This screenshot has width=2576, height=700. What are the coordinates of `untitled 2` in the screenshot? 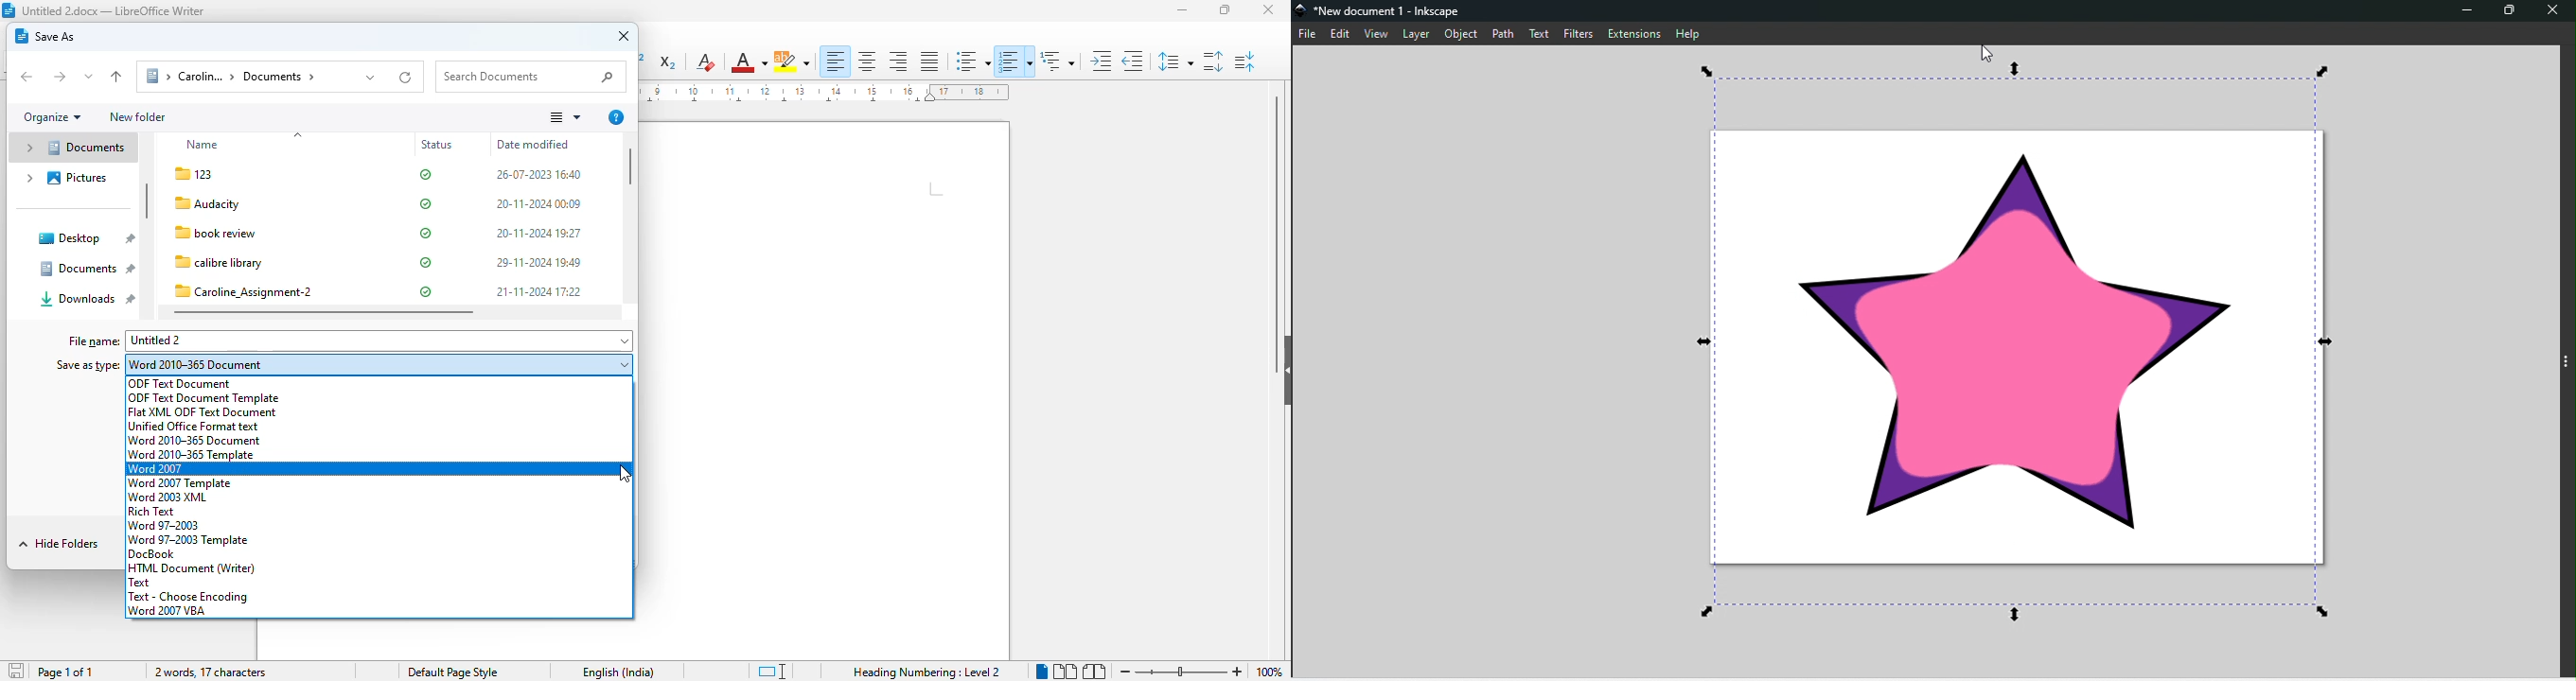 It's located at (379, 341).